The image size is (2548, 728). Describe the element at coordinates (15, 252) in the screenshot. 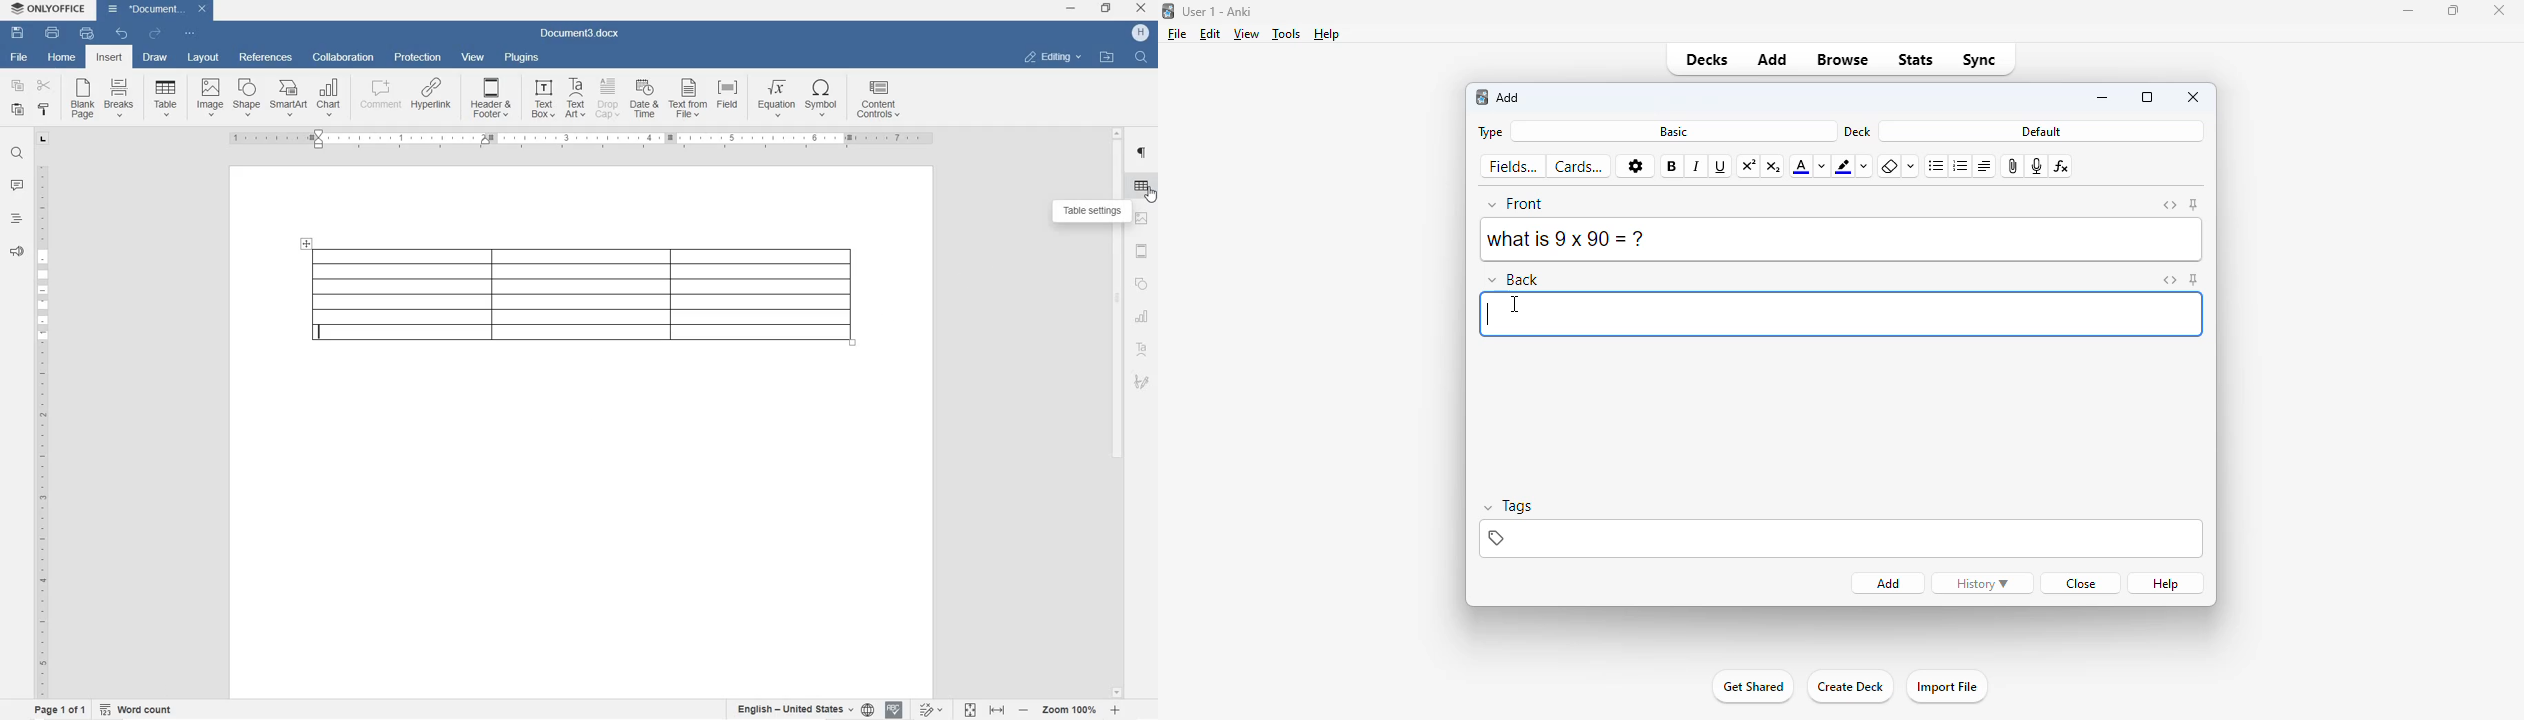

I see `FEEDBACK & SUPPORT` at that location.